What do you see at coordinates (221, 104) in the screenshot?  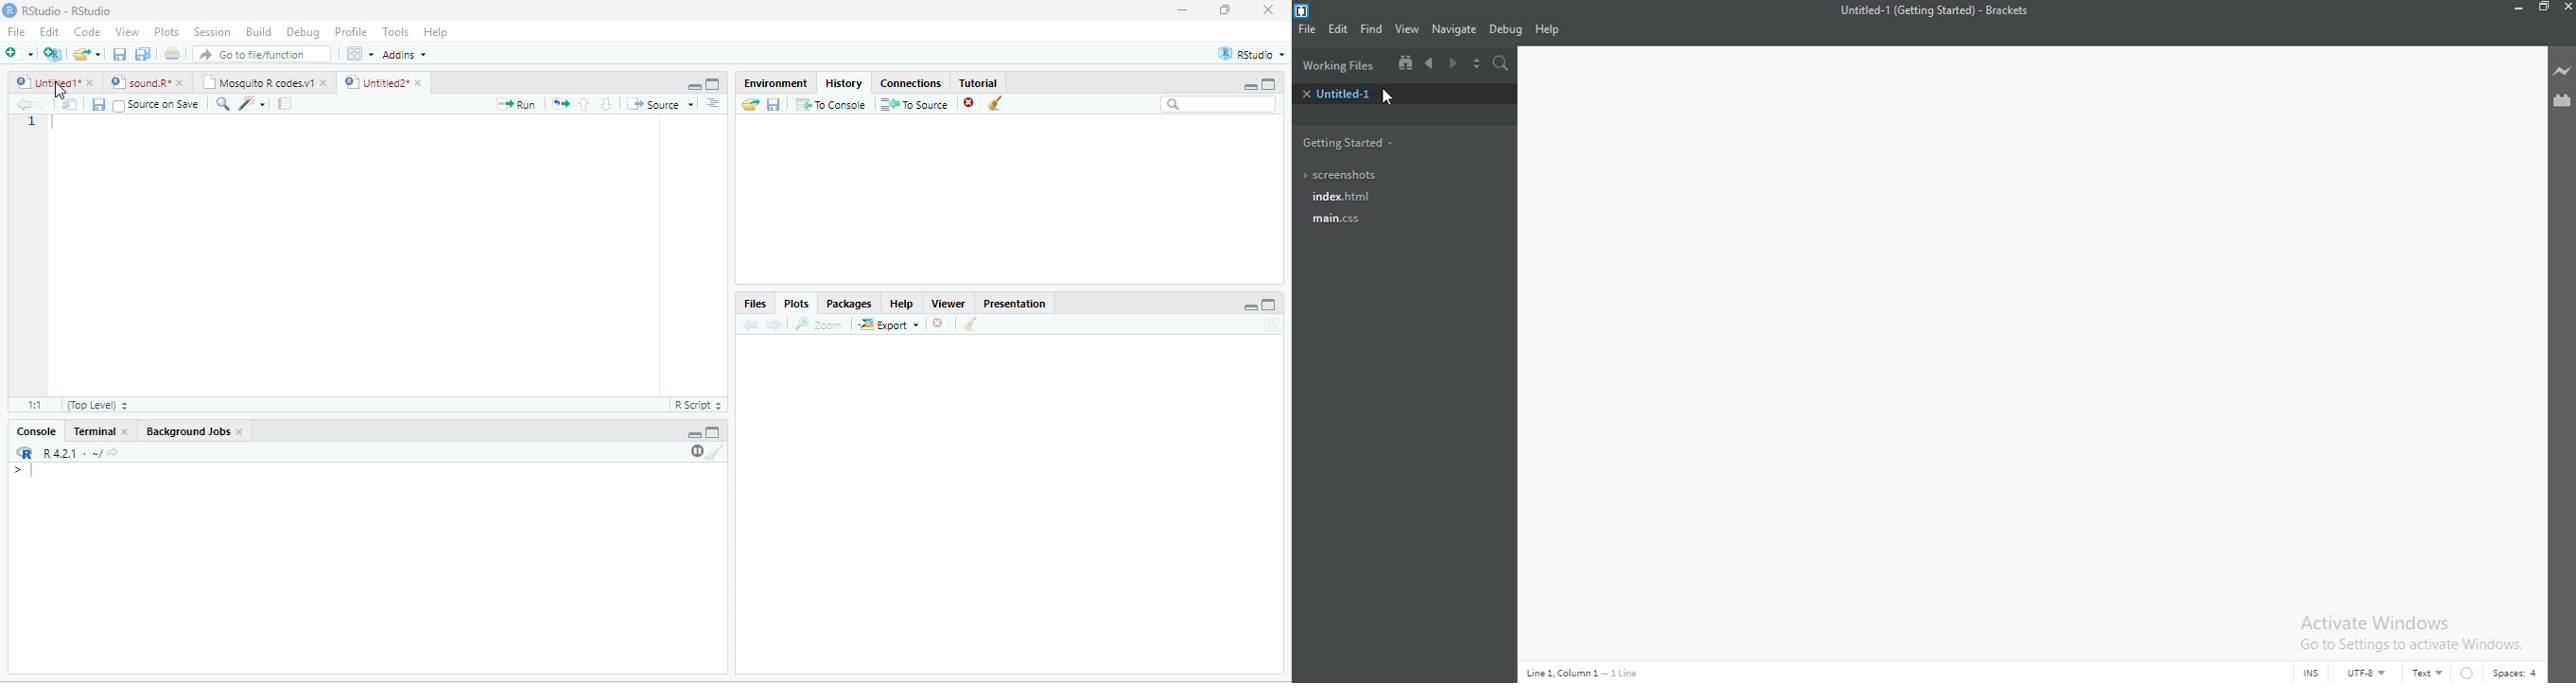 I see `search` at bounding box center [221, 104].